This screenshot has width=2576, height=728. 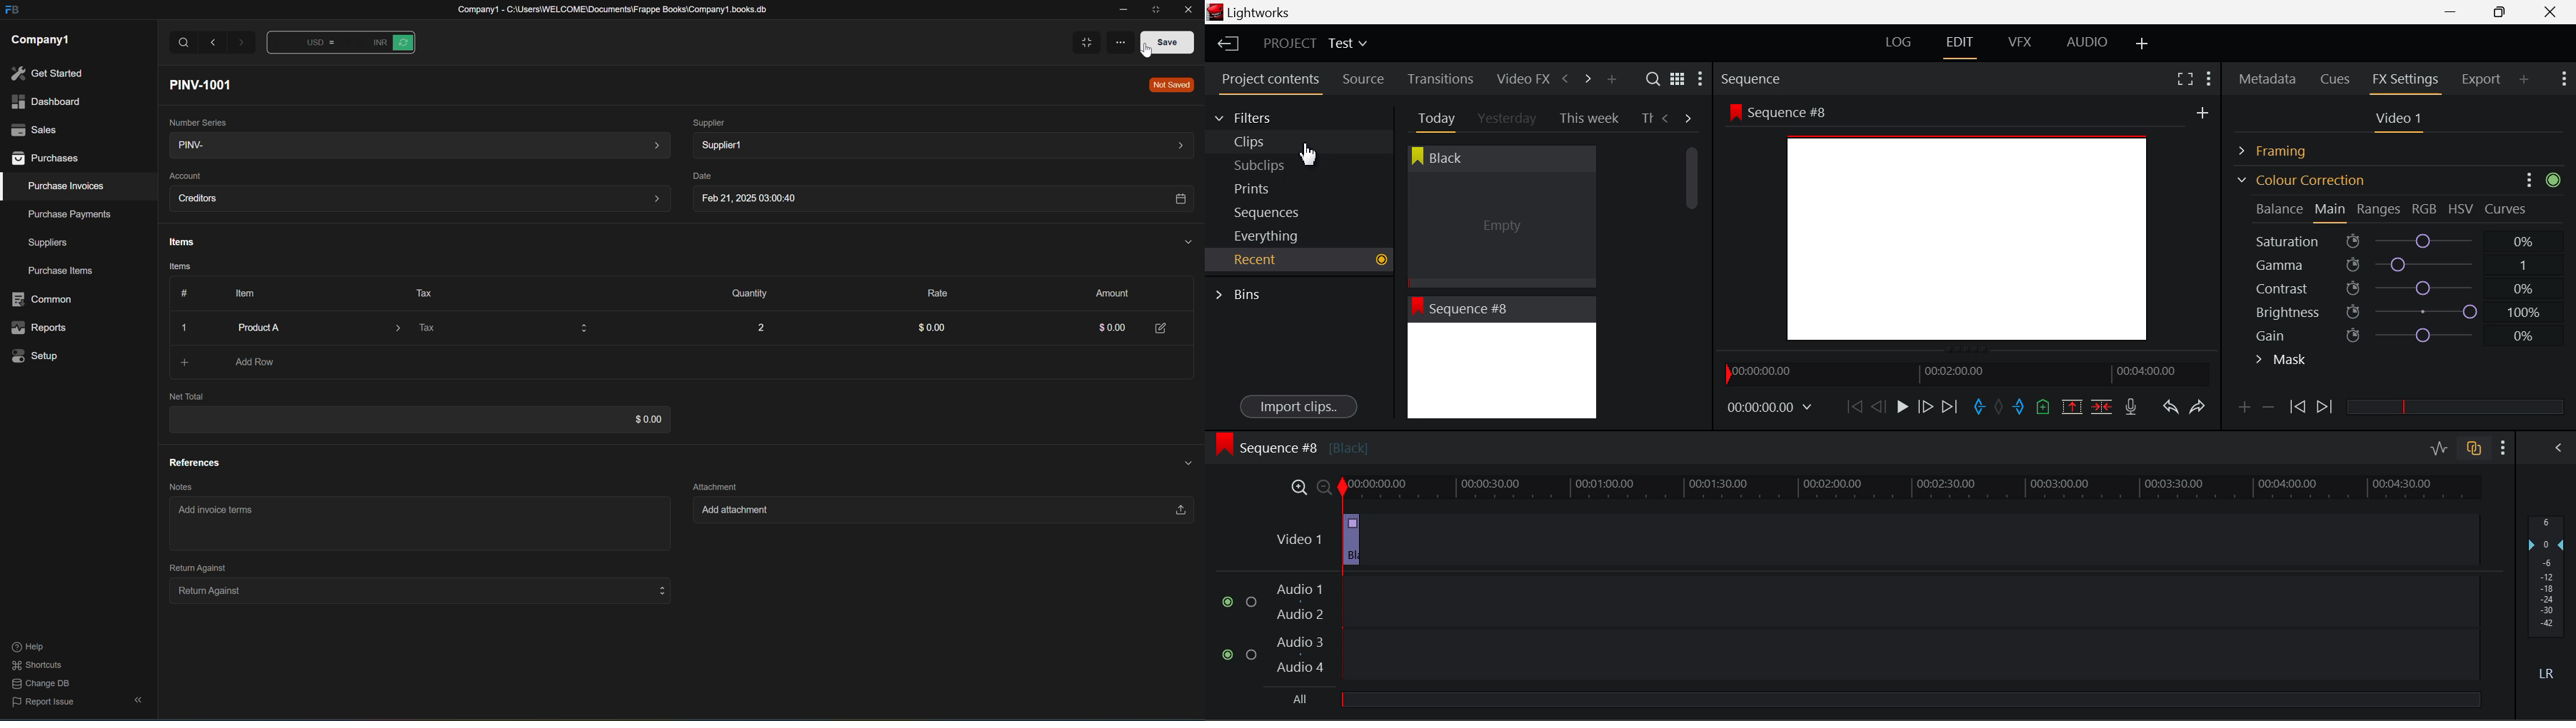 What do you see at coordinates (47, 73) in the screenshot?
I see `get started` at bounding box center [47, 73].